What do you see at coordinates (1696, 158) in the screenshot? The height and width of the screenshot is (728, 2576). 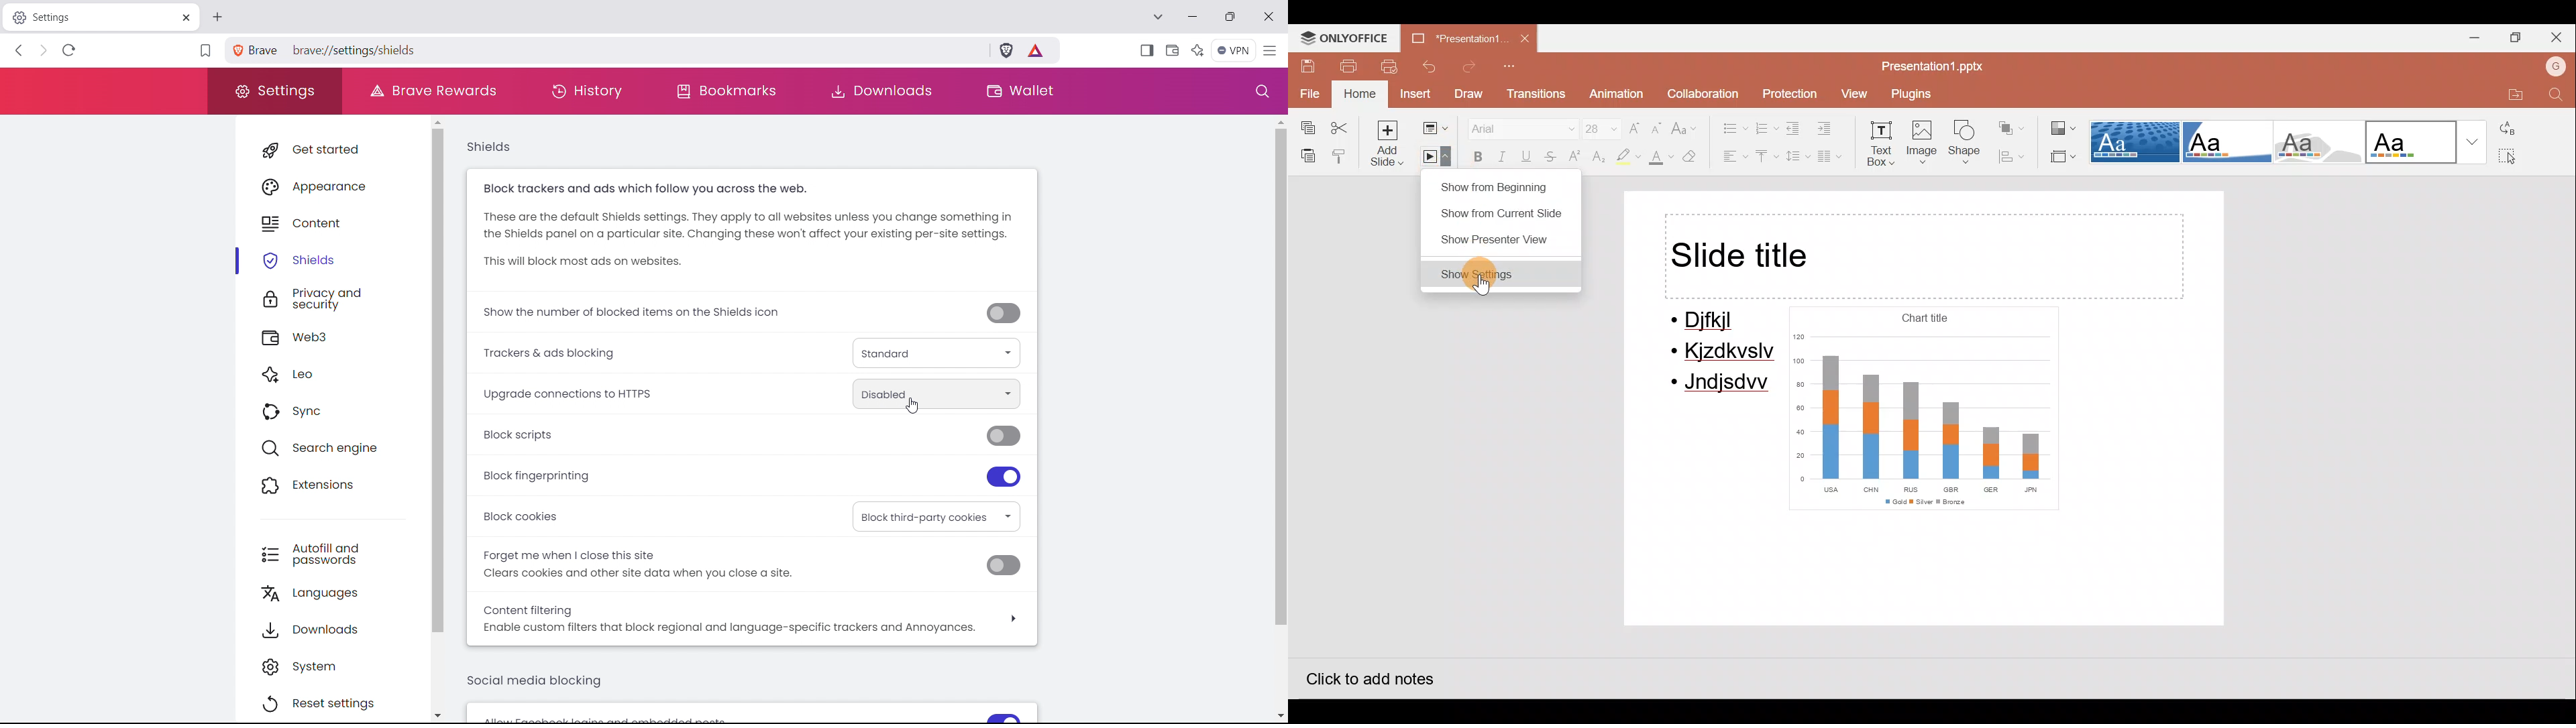 I see `Clear style` at bounding box center [1696, 158].